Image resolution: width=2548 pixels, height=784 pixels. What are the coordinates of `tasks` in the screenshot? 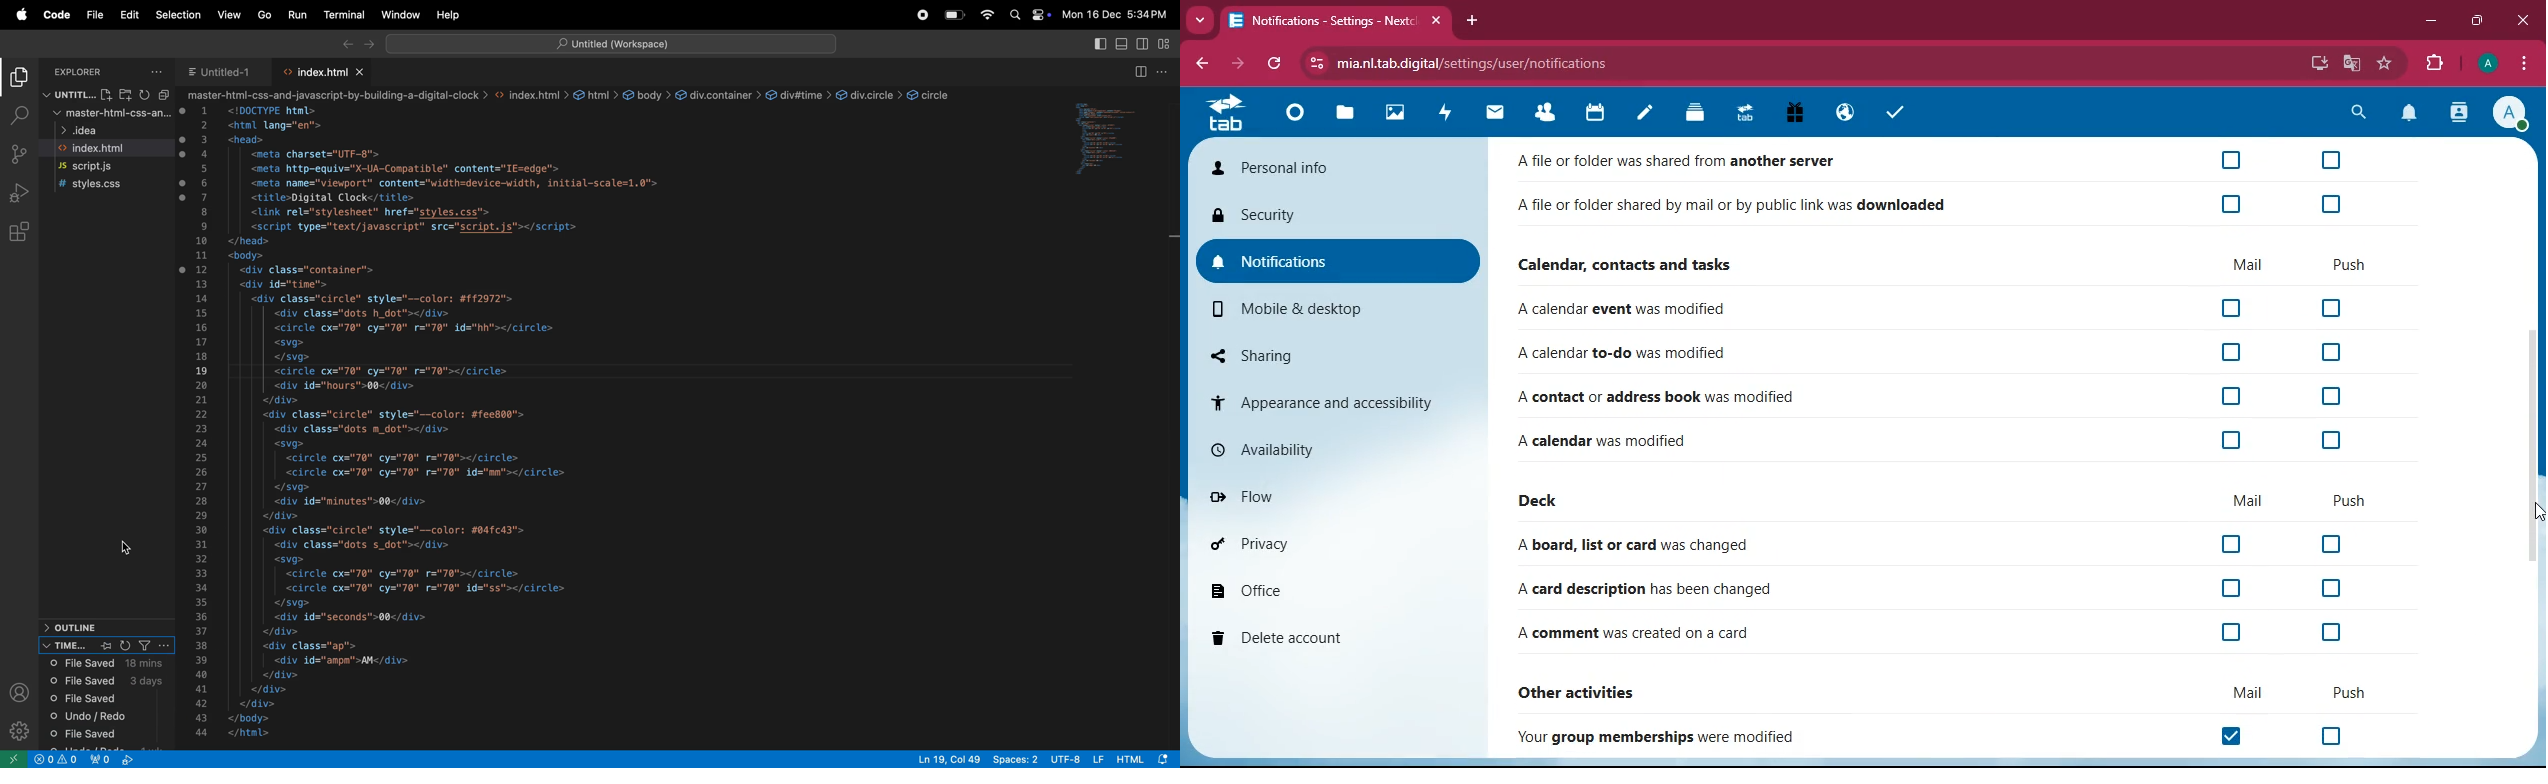 It's located at (1892, 112).